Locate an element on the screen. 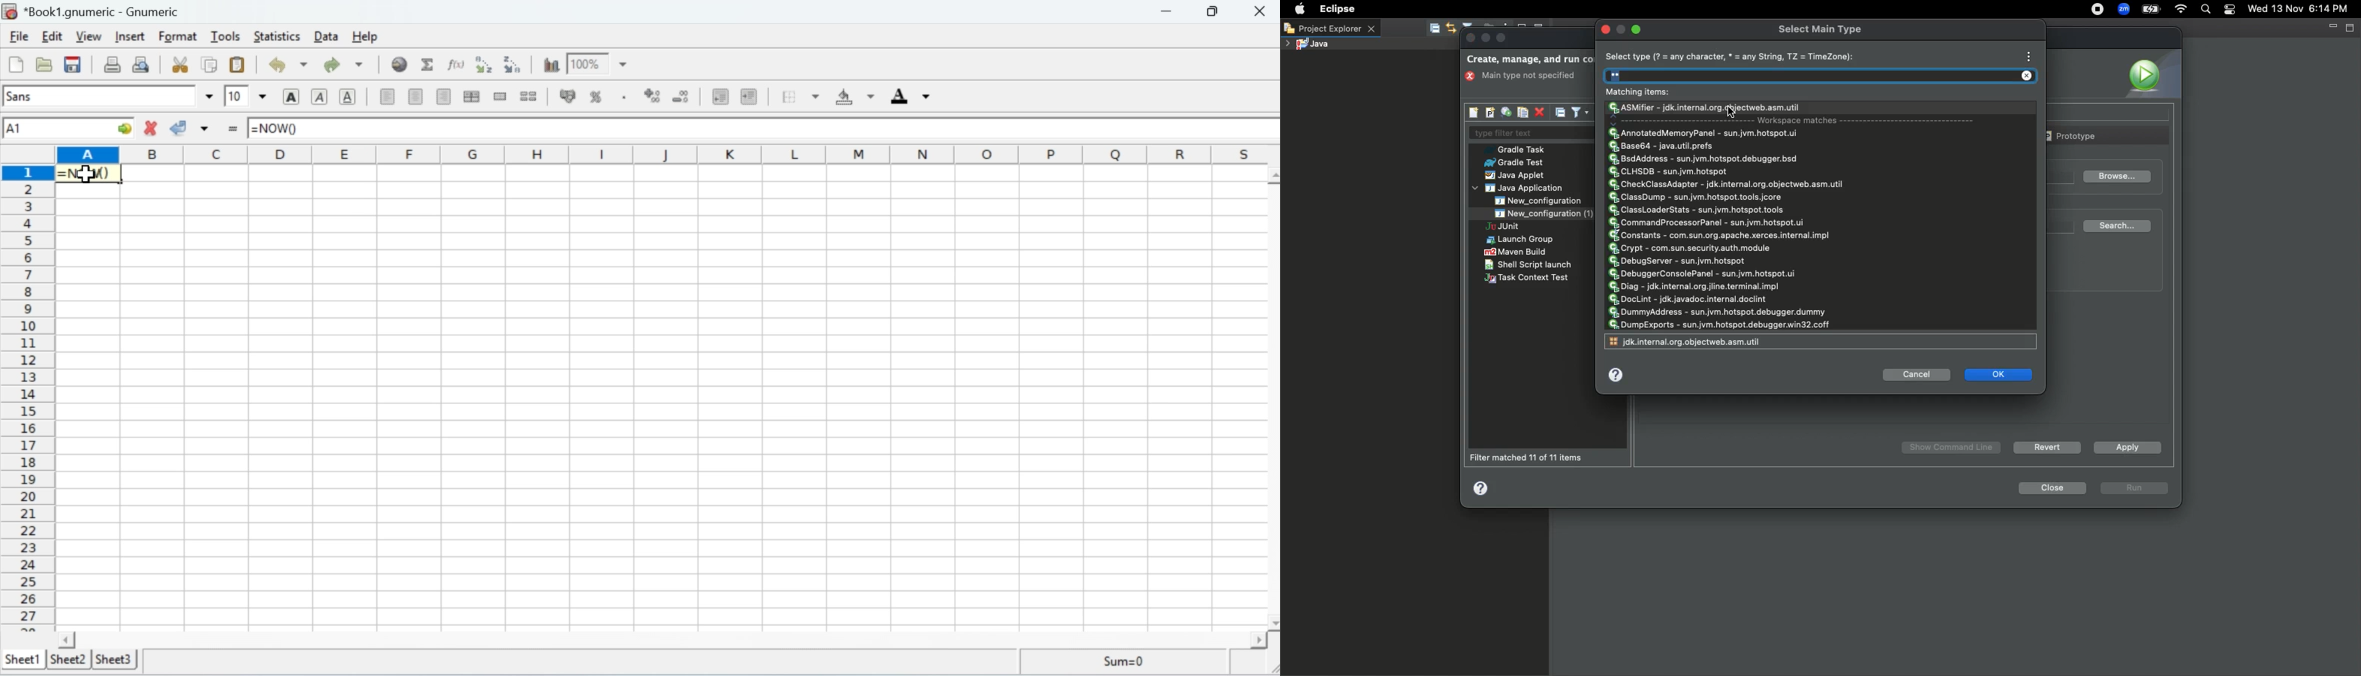  Ok is located at coordinates (2000, 374).